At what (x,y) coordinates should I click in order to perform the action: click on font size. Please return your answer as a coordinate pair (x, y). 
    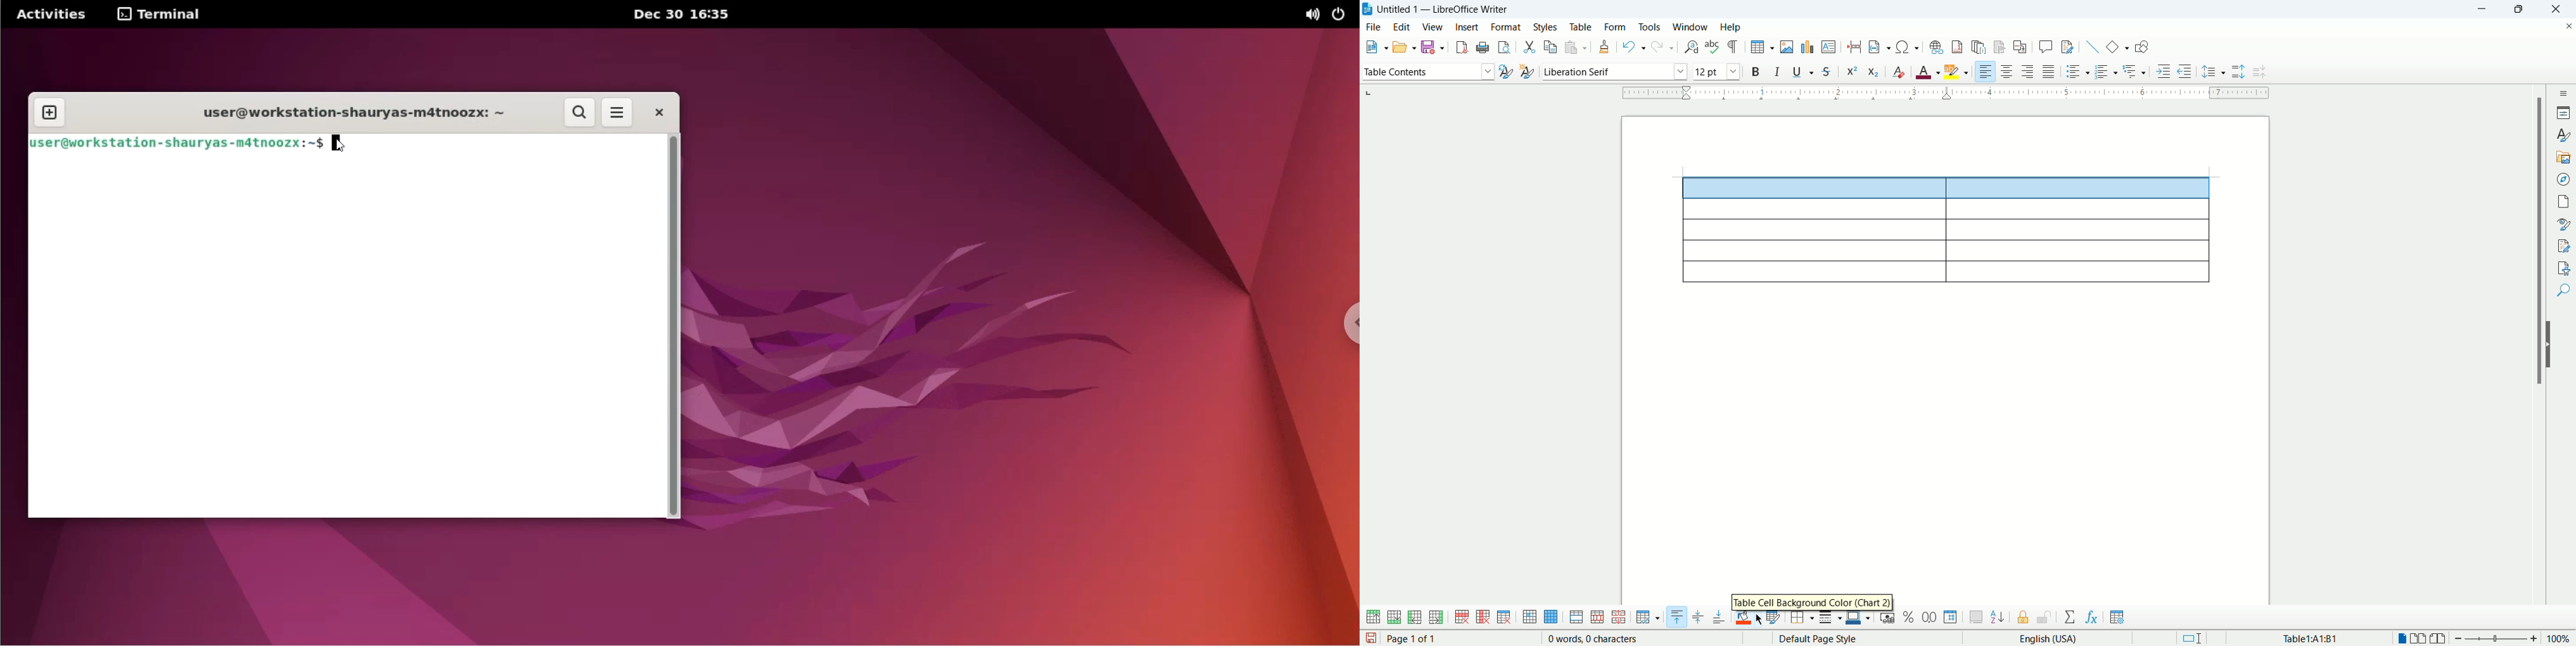
    Looking at the image, I should click on (1717, 71).